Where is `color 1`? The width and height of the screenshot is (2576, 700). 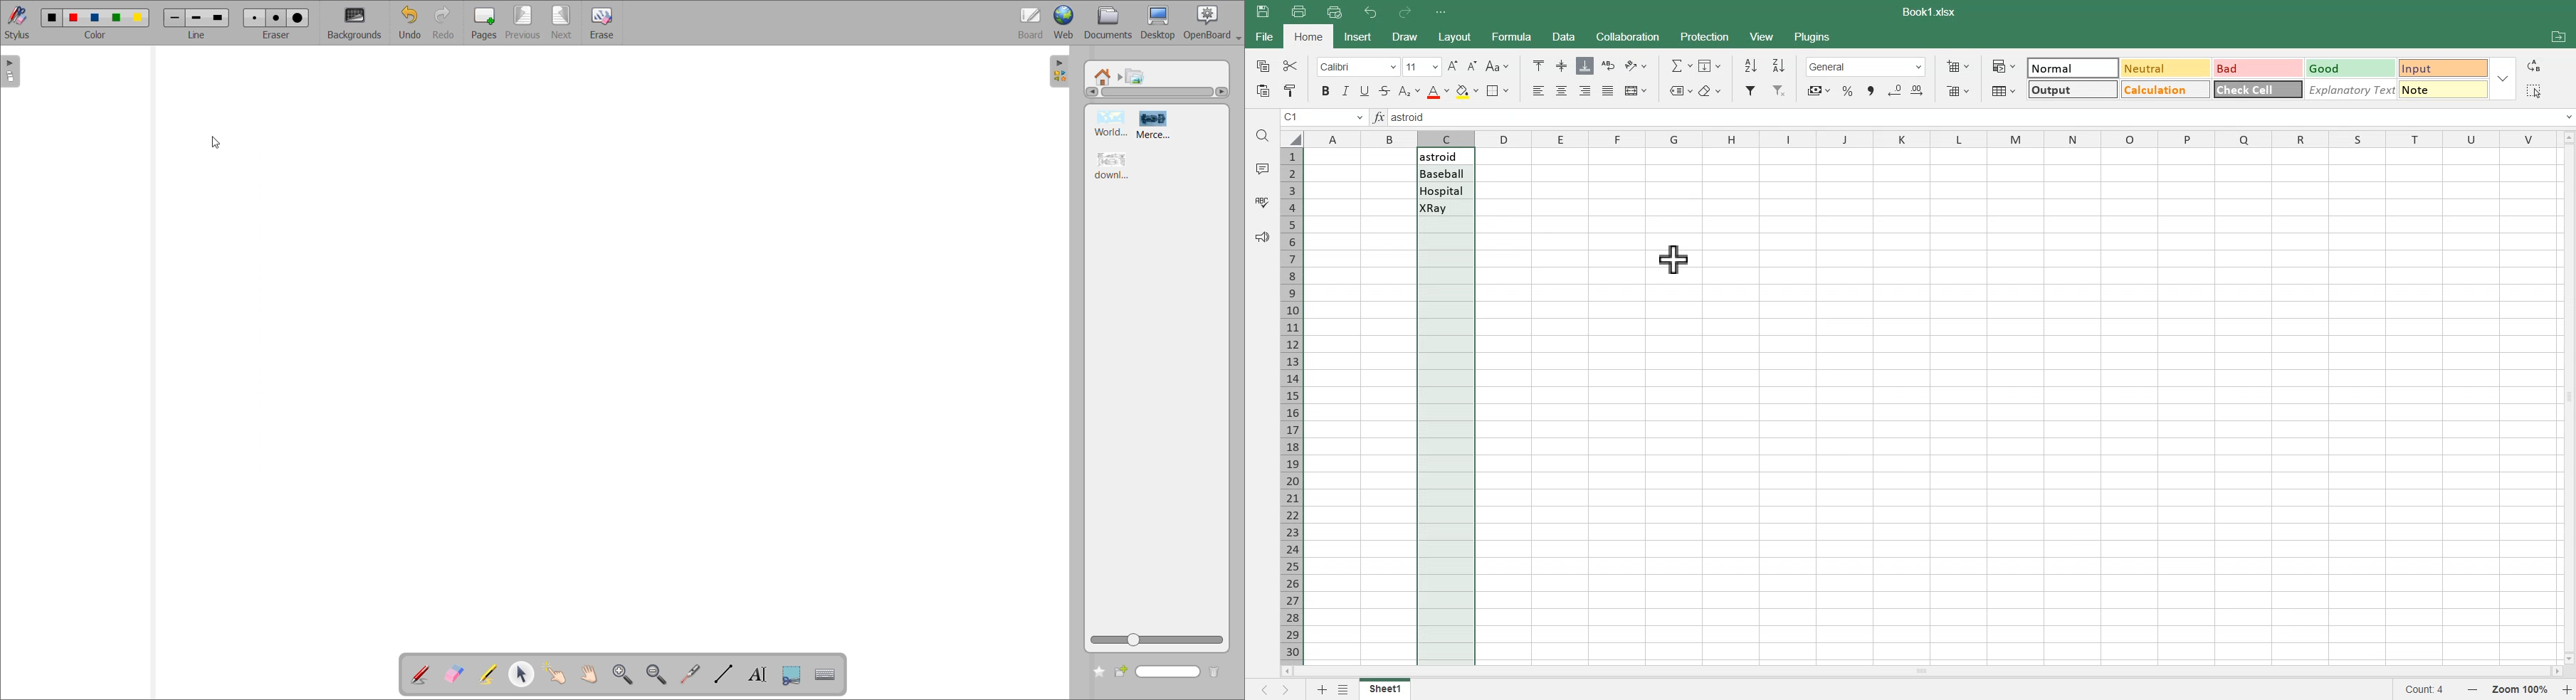 color 1 is located at coordinates (51, 18).